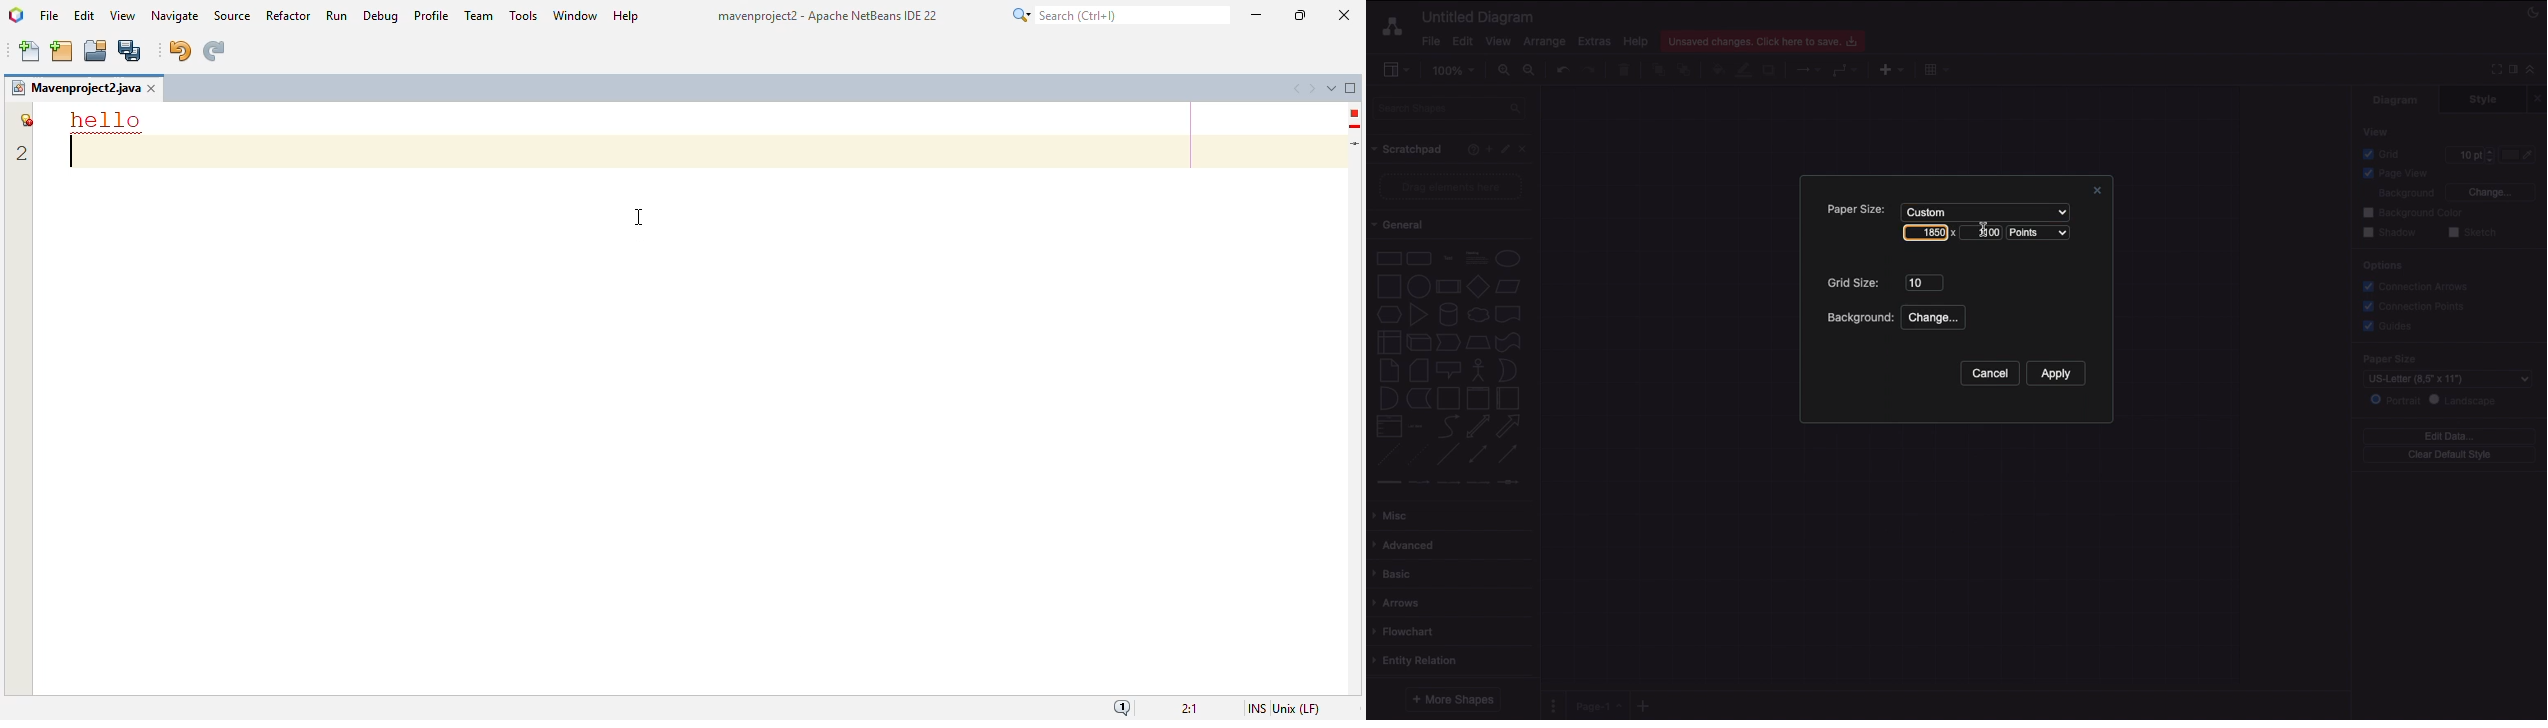 This screenshot has height=728, width=2548. Describe the element at coordinates (1388, 341) in the screenshot. I see `Internal storage` at that location.